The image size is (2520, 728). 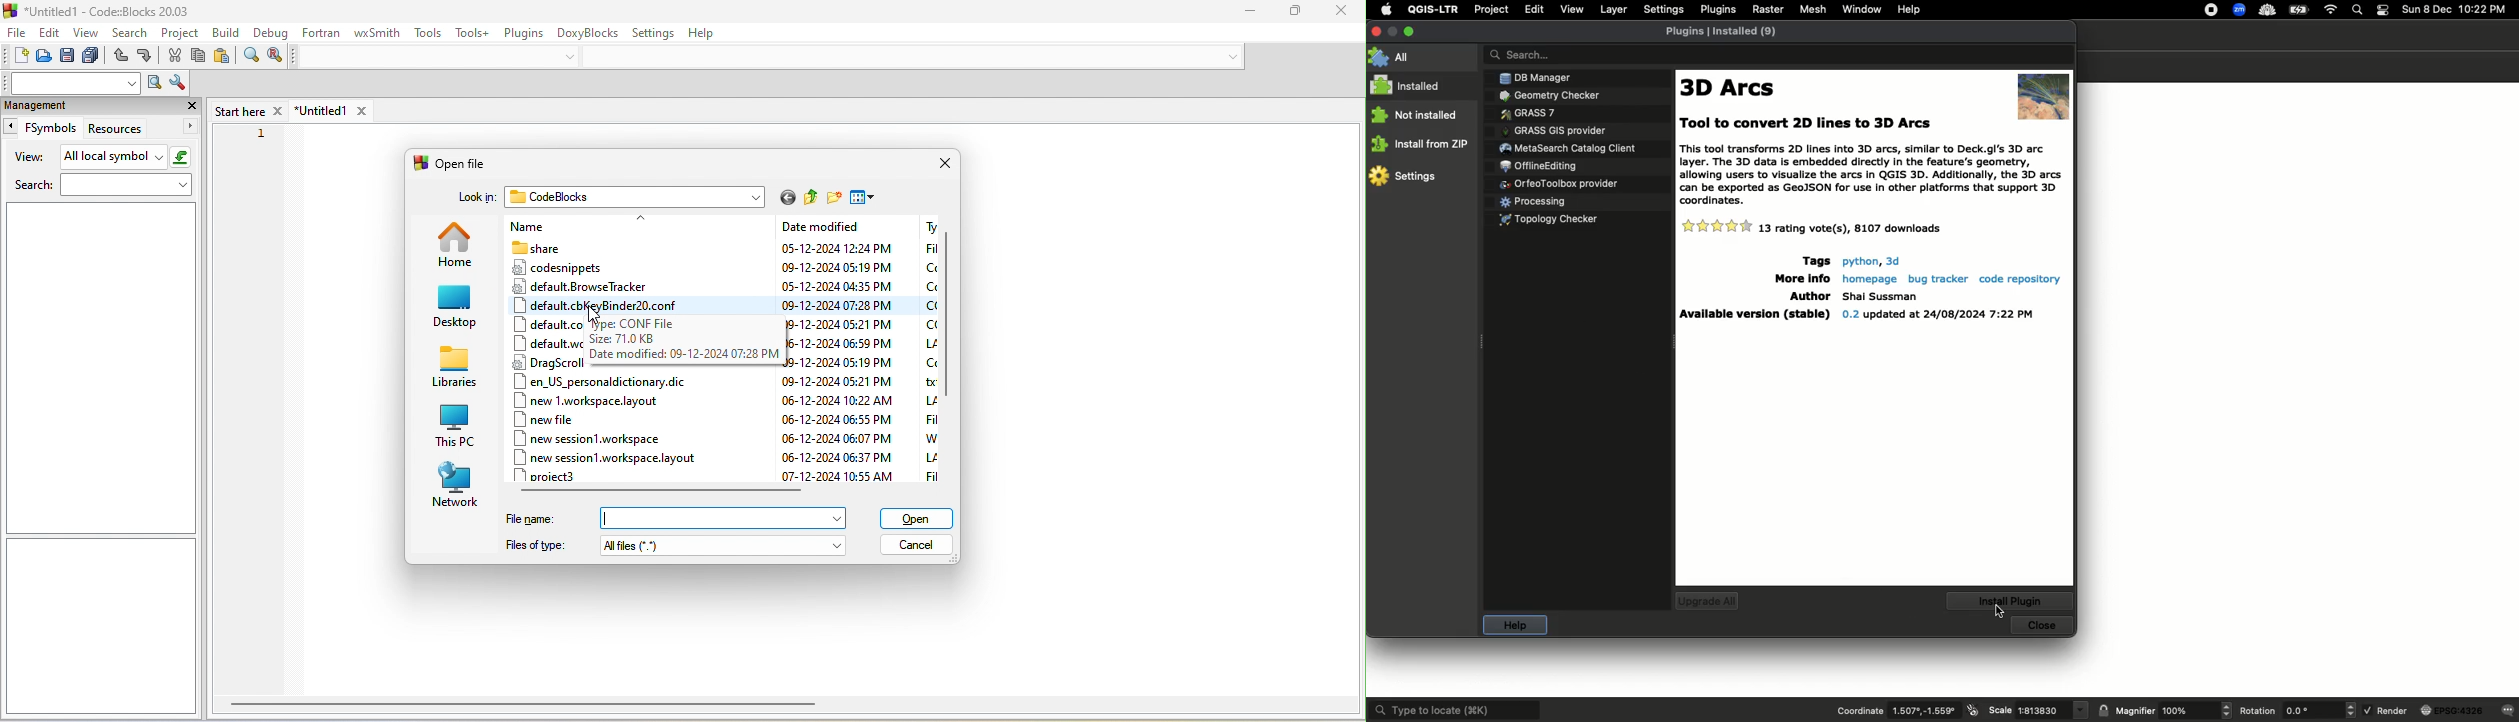 I want to click on Plugins, so click(x=1553, y=128).